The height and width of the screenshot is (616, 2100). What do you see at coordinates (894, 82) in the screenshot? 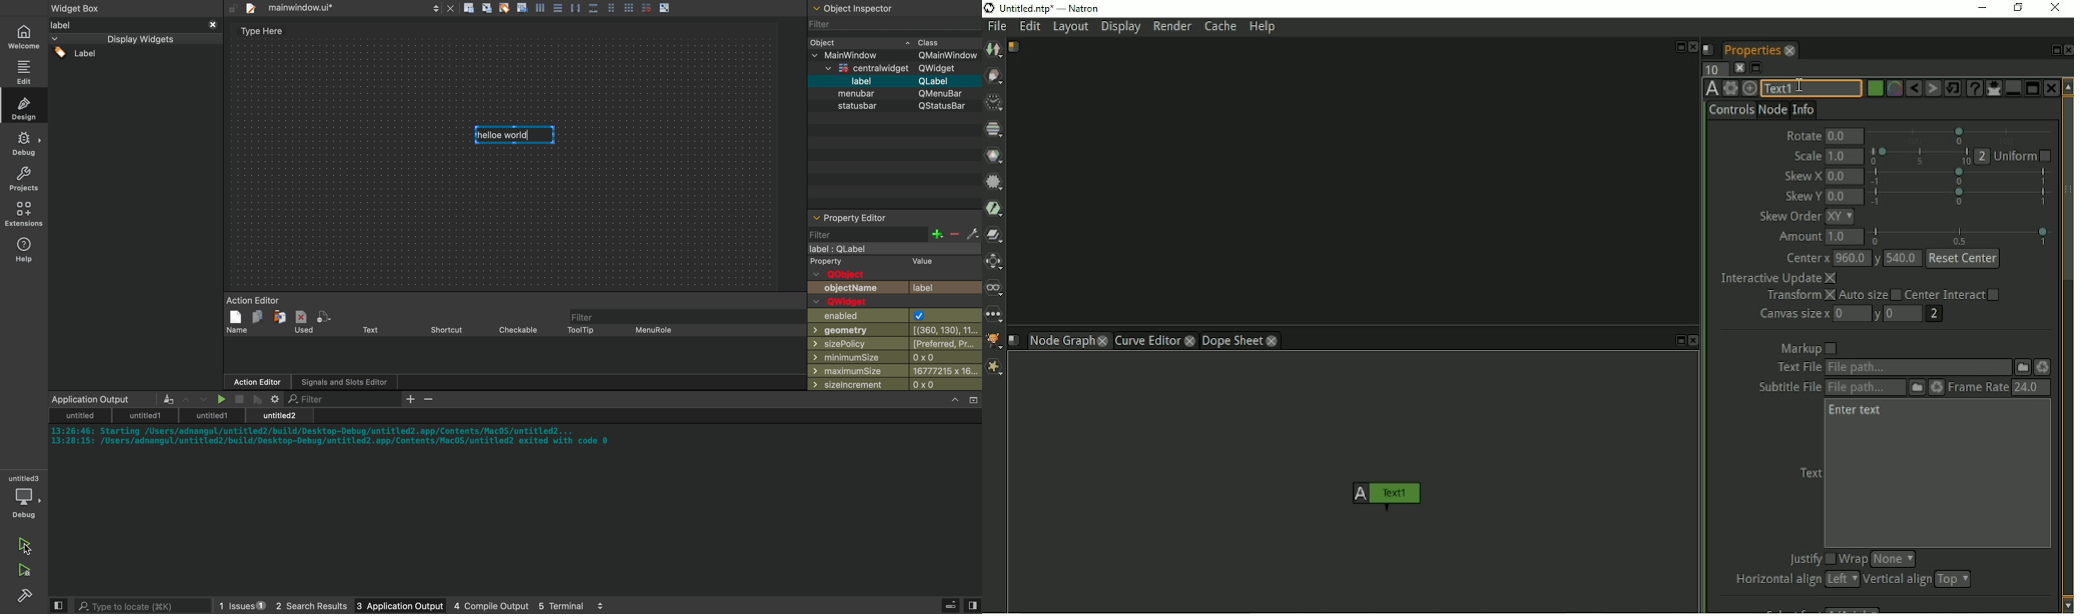
I see `` at bounding box center [894, 82].